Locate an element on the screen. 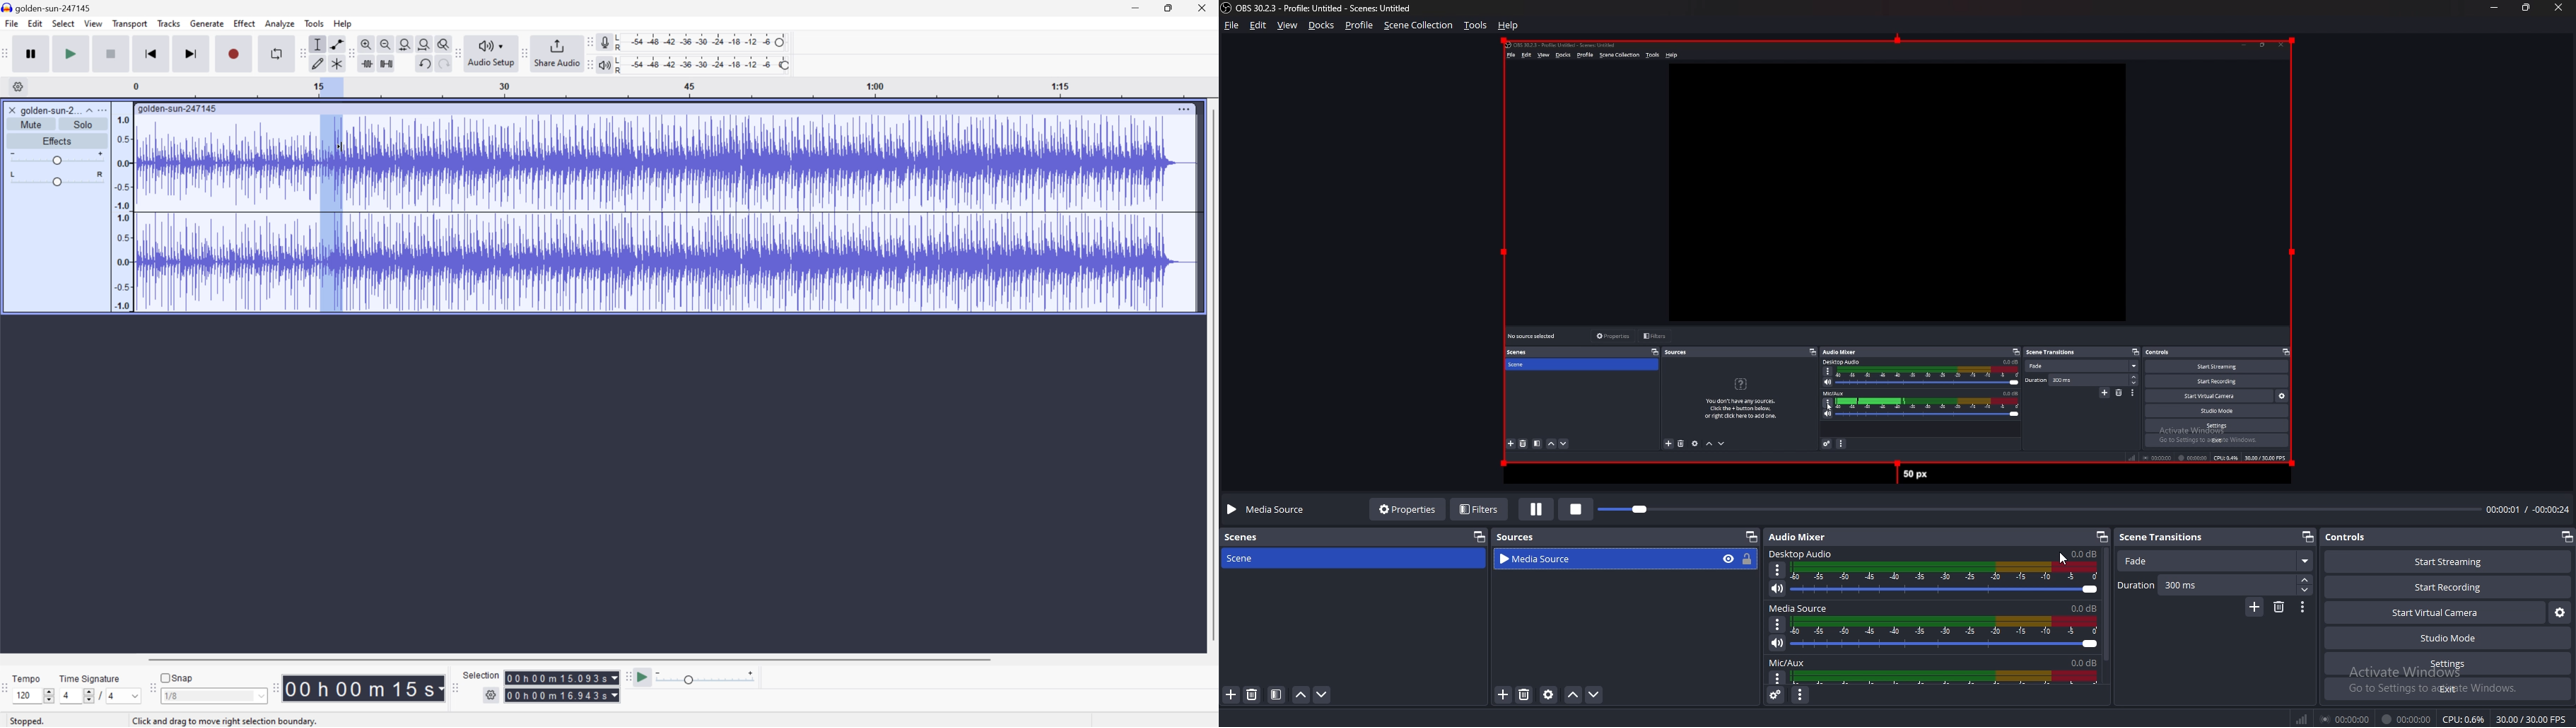 This screenshot has width=2576, height=728. Move sources down is located at coordinates (1593, 694).